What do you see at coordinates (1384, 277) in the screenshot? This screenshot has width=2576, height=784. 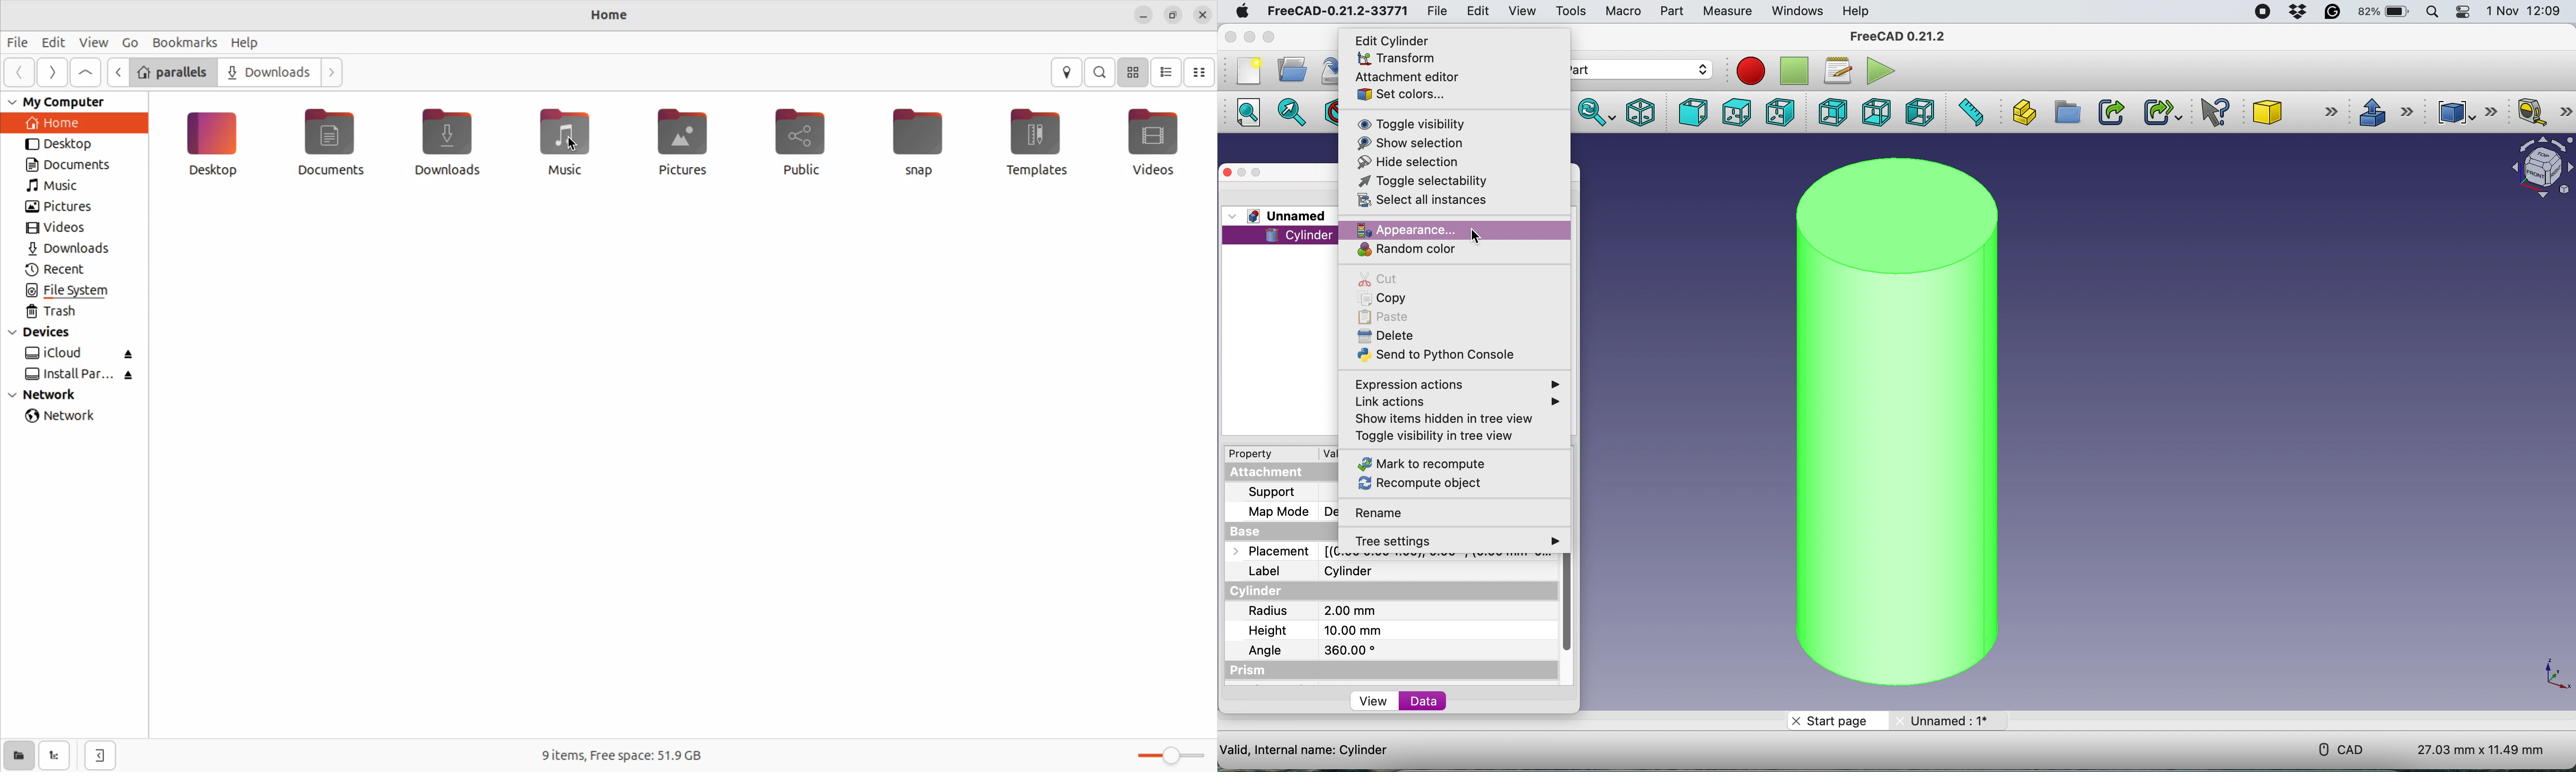 I see `cut` at bounding box center [1384, 277].